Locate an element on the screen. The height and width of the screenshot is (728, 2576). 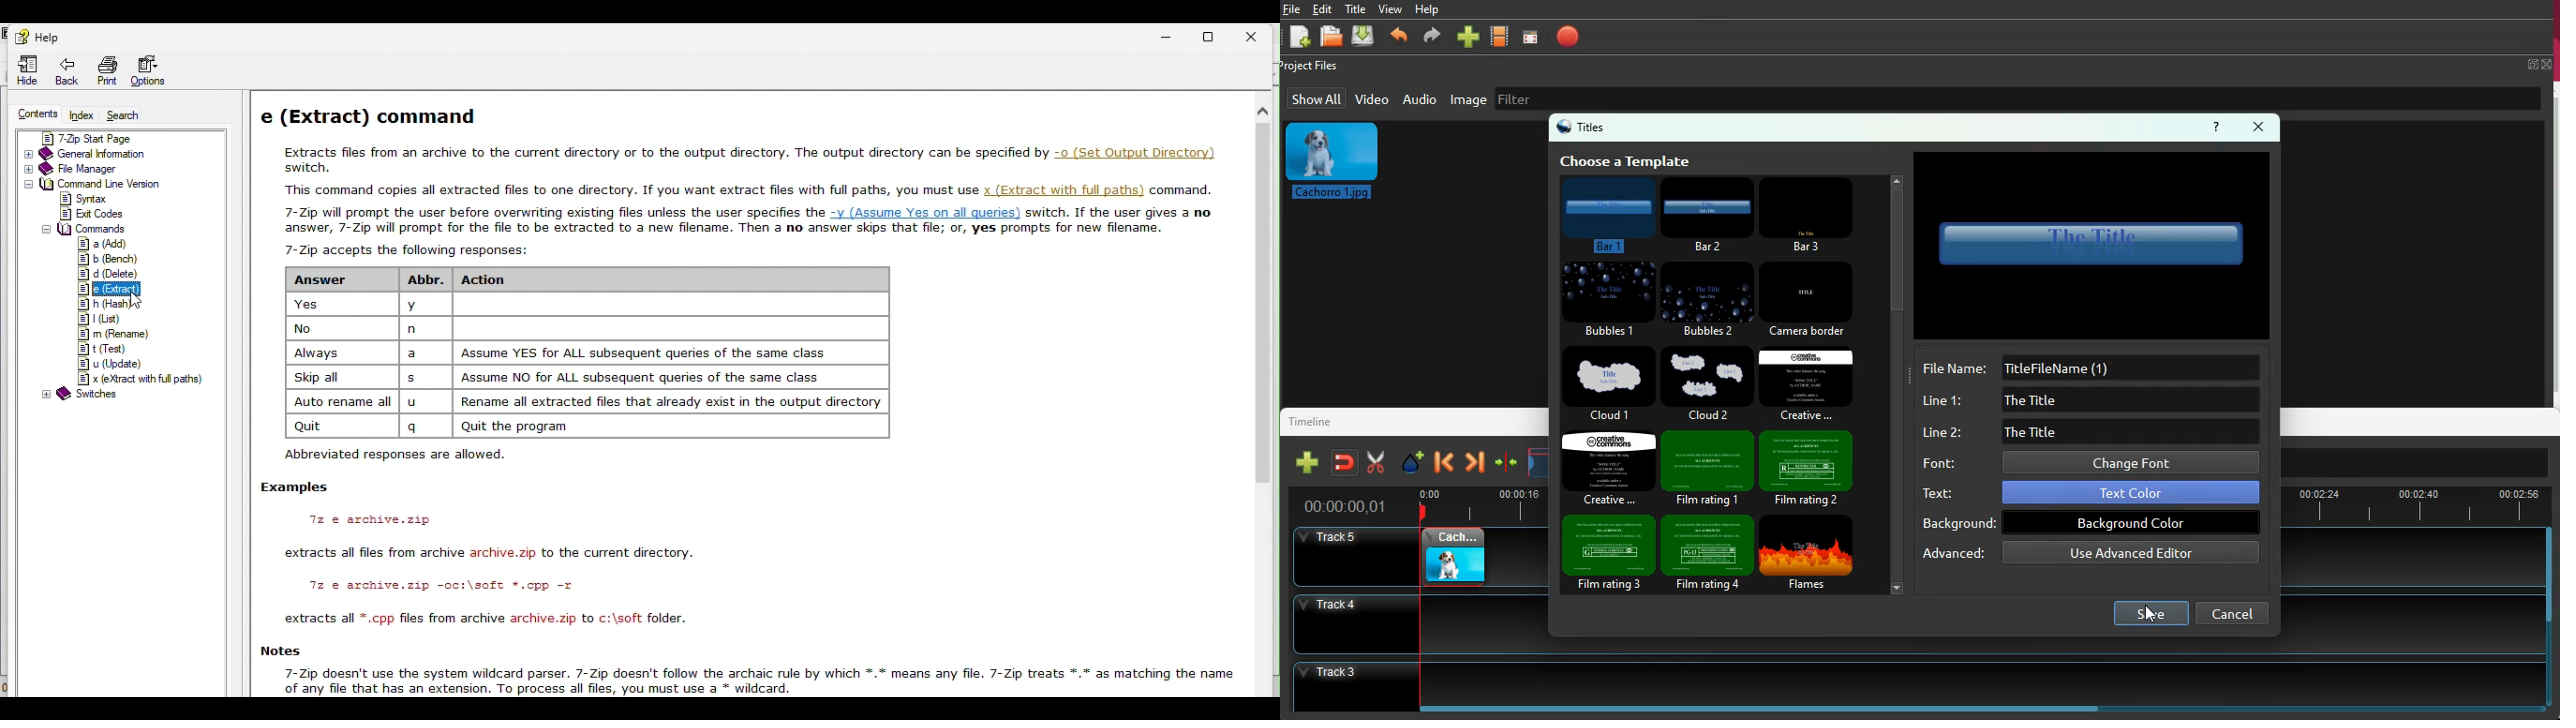
save is located at coordinates (2149, 615).